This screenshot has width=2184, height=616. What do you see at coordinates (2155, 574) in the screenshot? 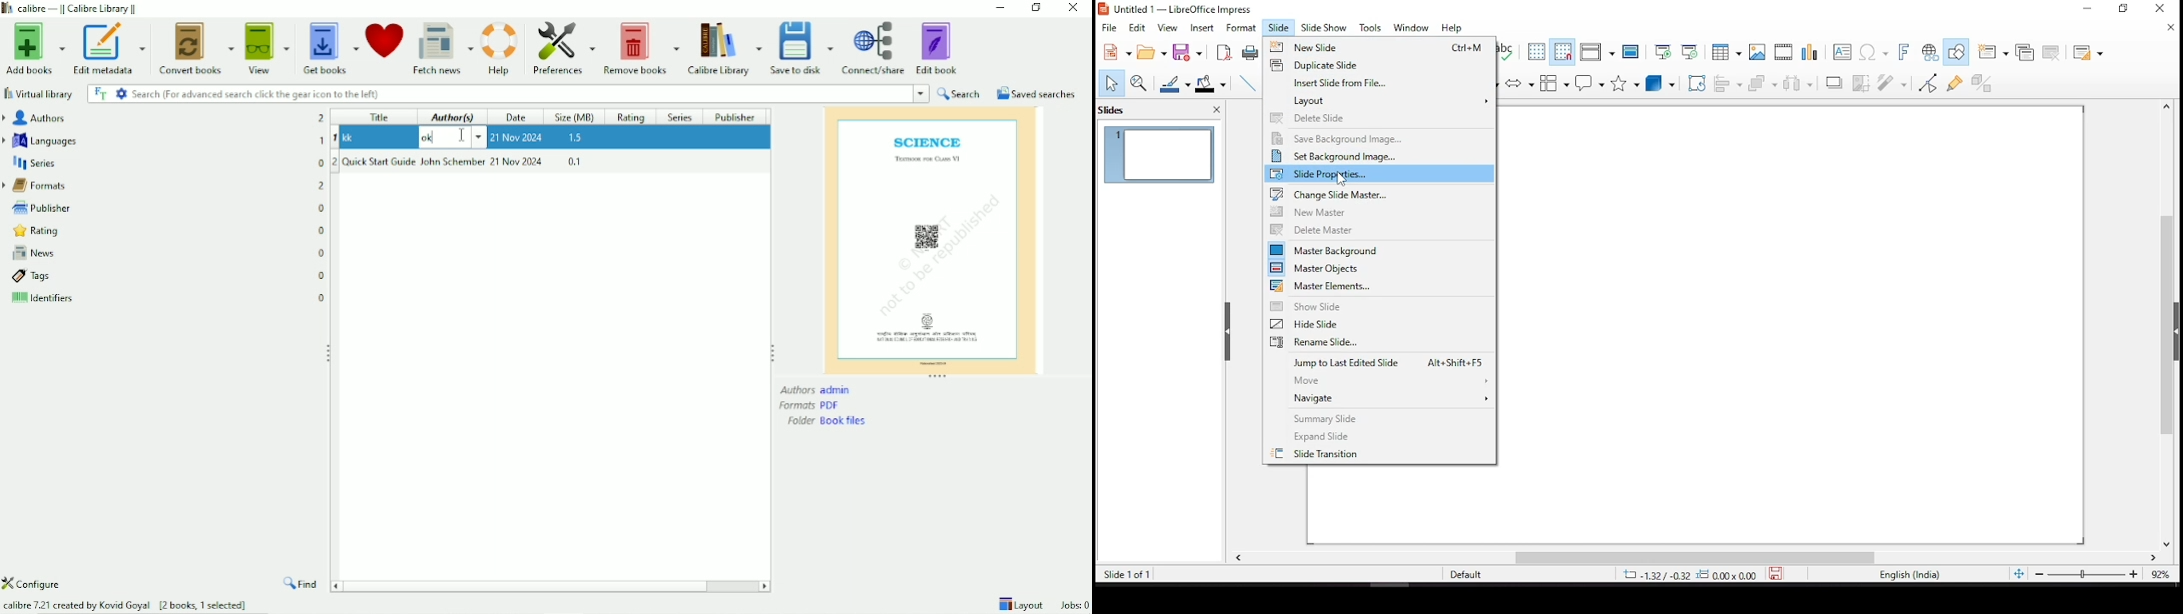
I see `zoom level` at bounding box center [2155, 574].